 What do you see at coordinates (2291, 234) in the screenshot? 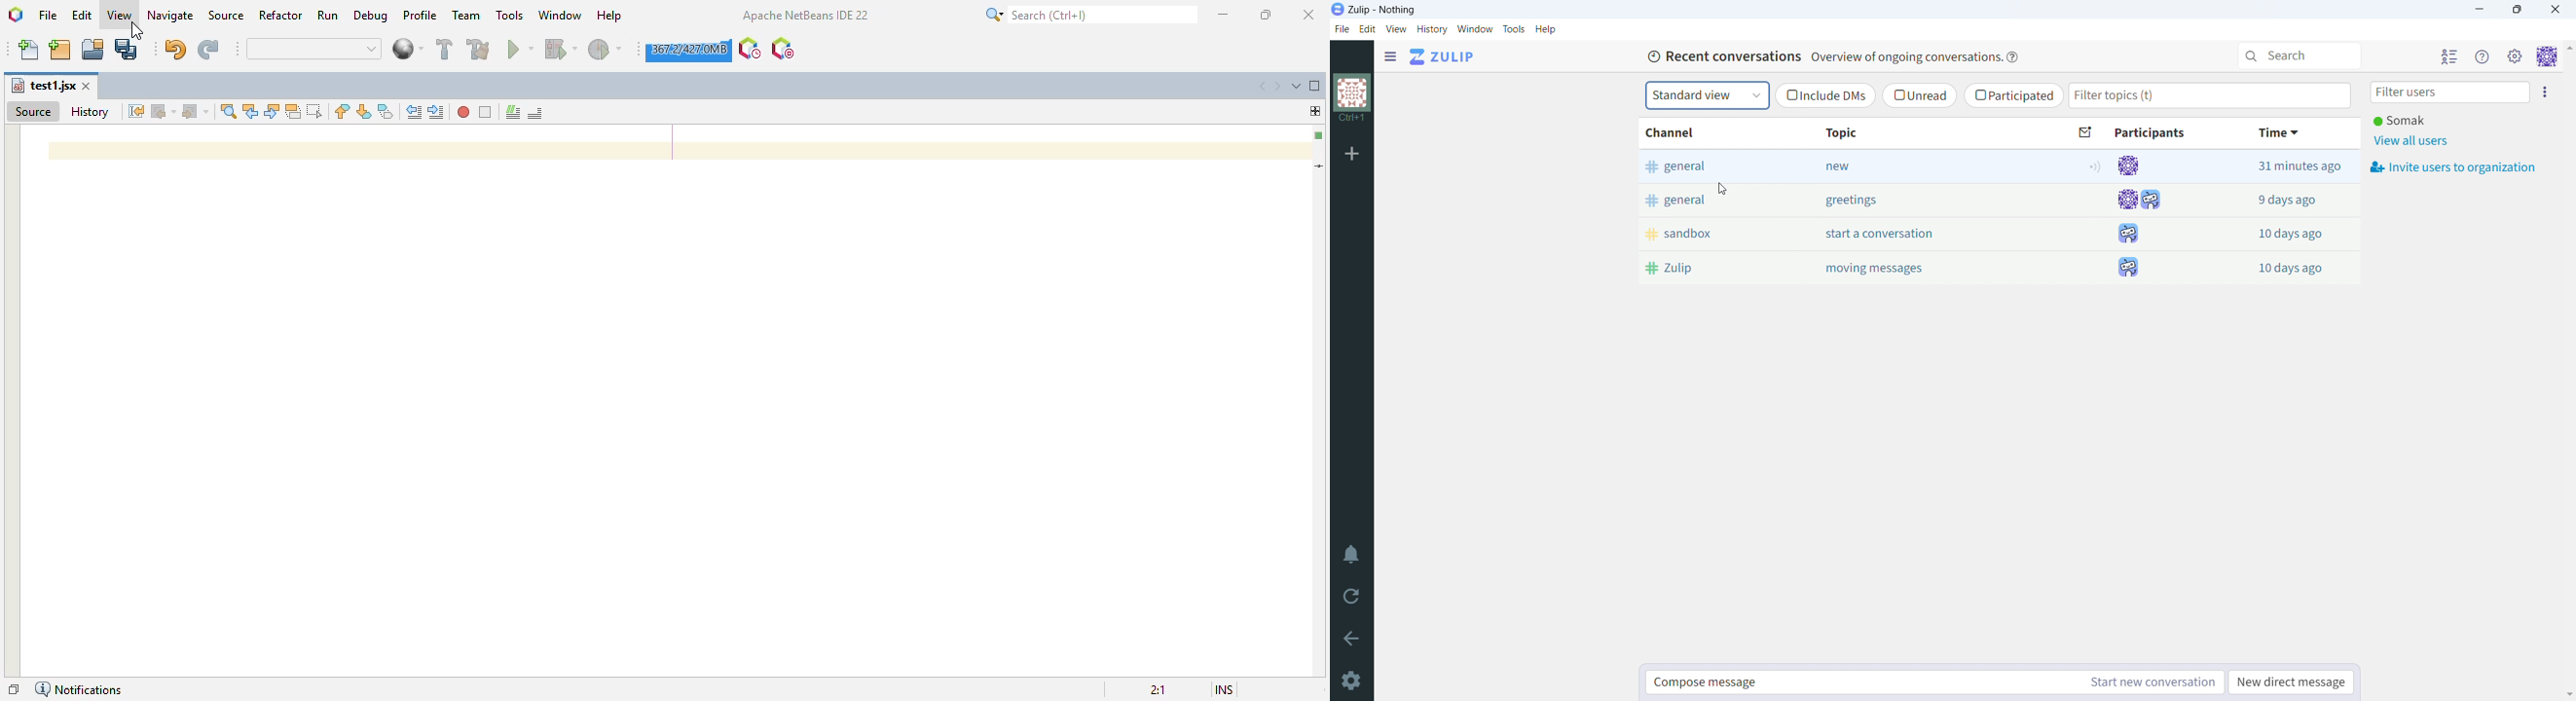
I see `10 days ago` at bounding box center [2291, 234].